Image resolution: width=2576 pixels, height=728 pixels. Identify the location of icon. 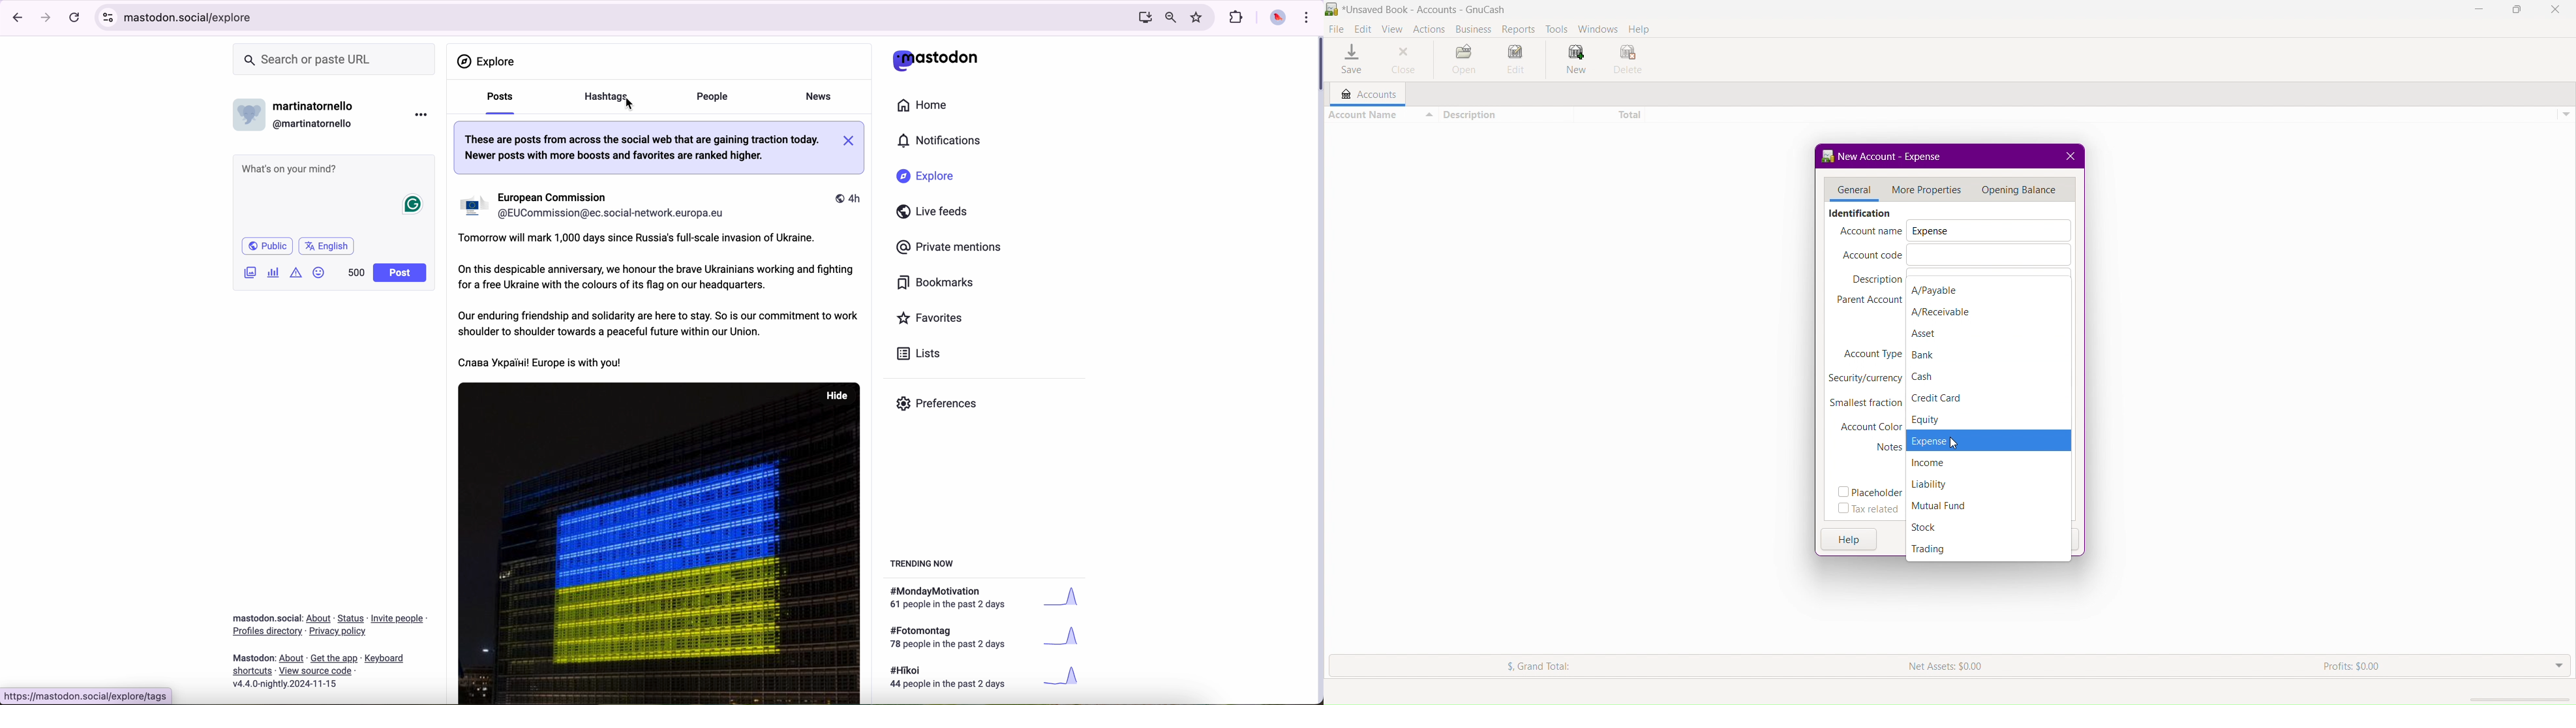
(295, 272).